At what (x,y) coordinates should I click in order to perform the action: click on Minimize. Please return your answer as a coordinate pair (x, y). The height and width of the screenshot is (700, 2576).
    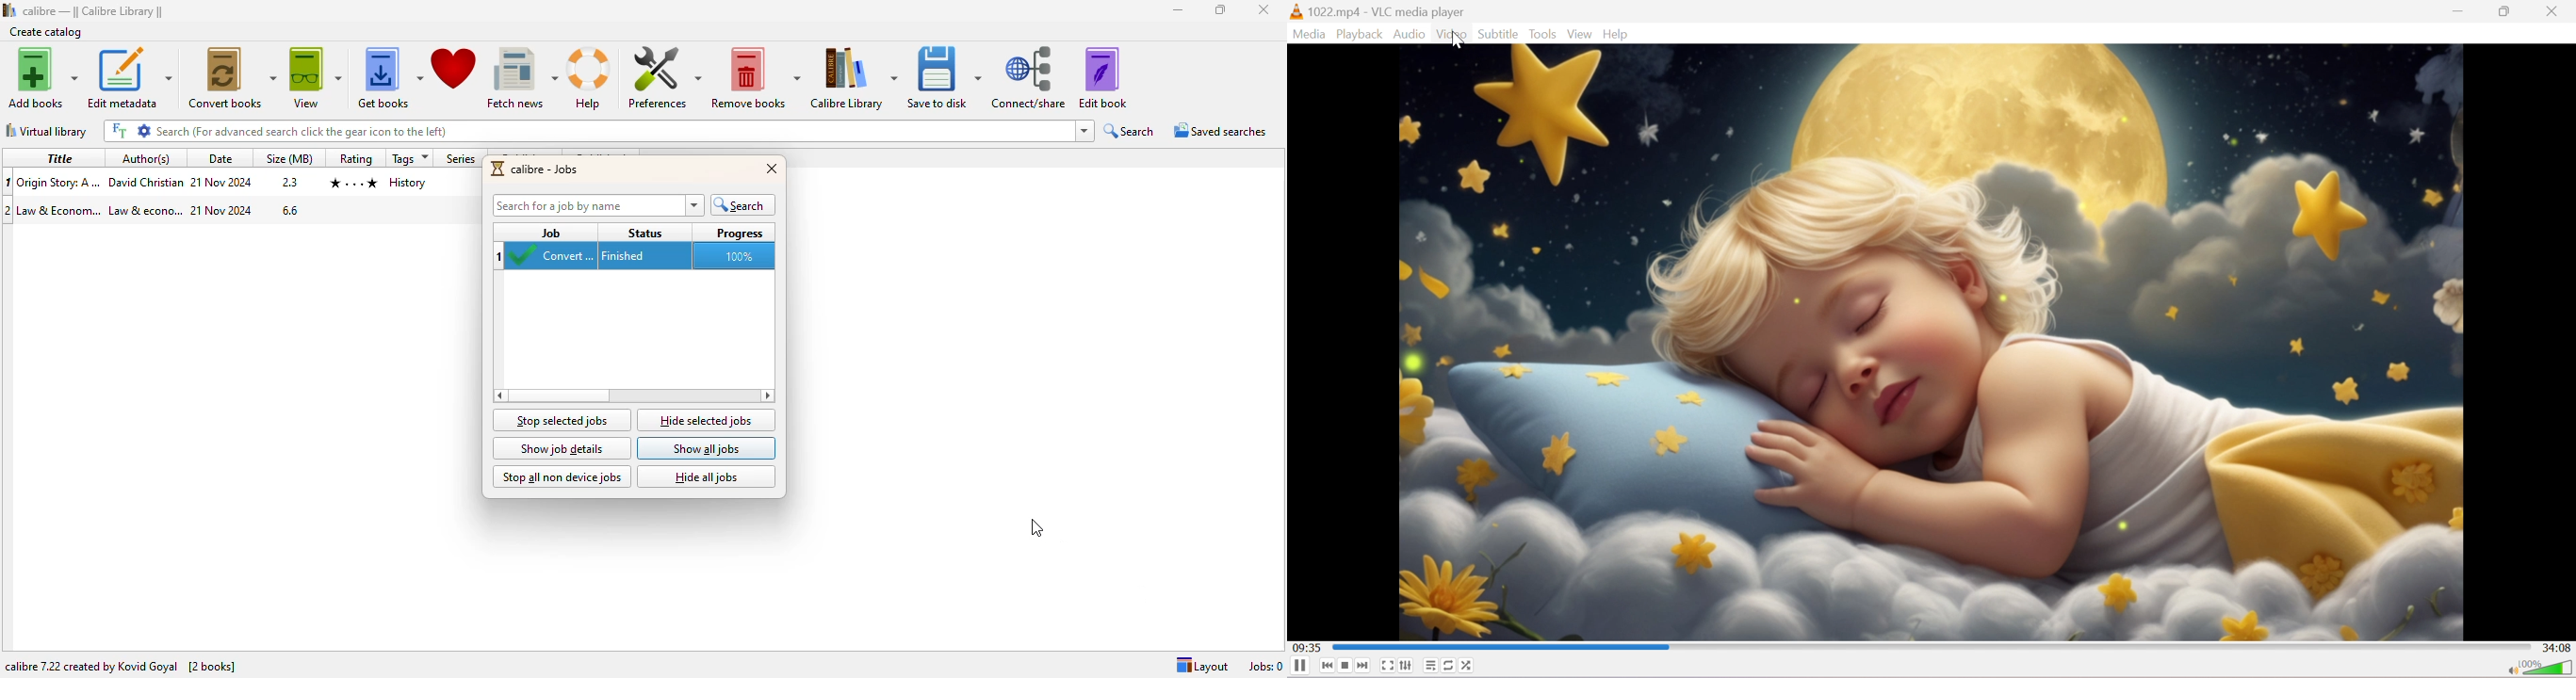
    Looking at the image, I should click on (2460, 15).